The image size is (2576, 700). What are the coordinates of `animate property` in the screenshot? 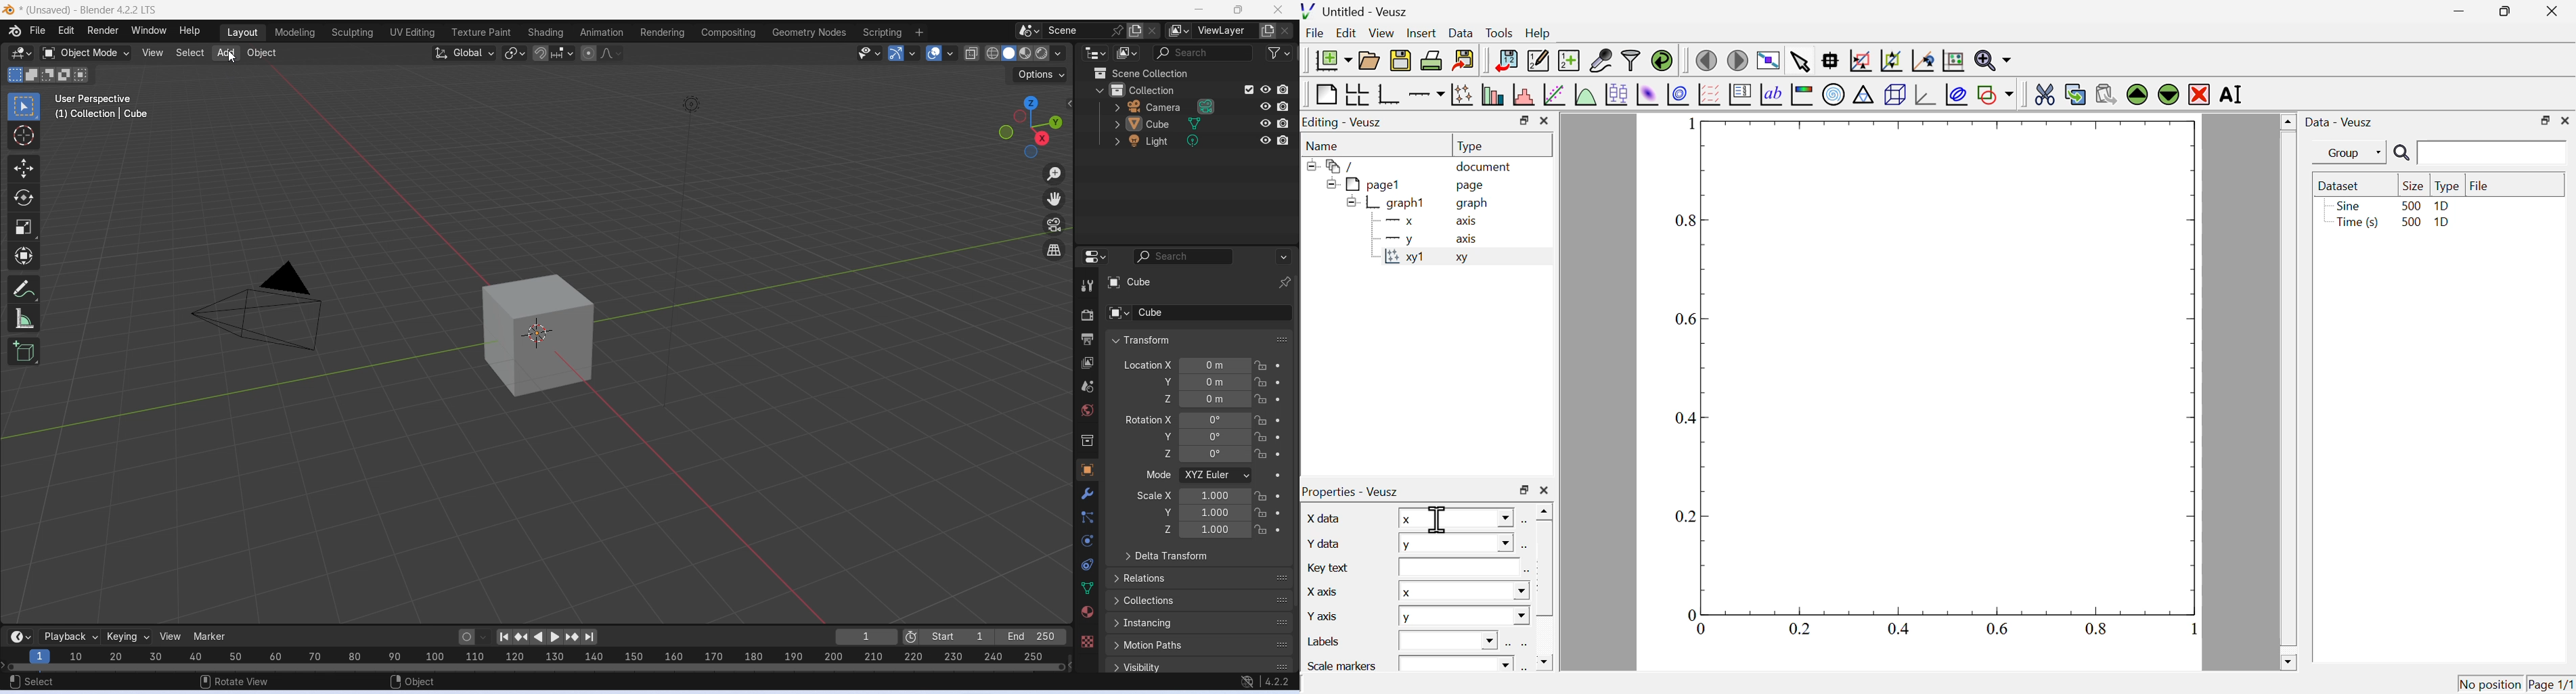 It's located at (1279, 365).